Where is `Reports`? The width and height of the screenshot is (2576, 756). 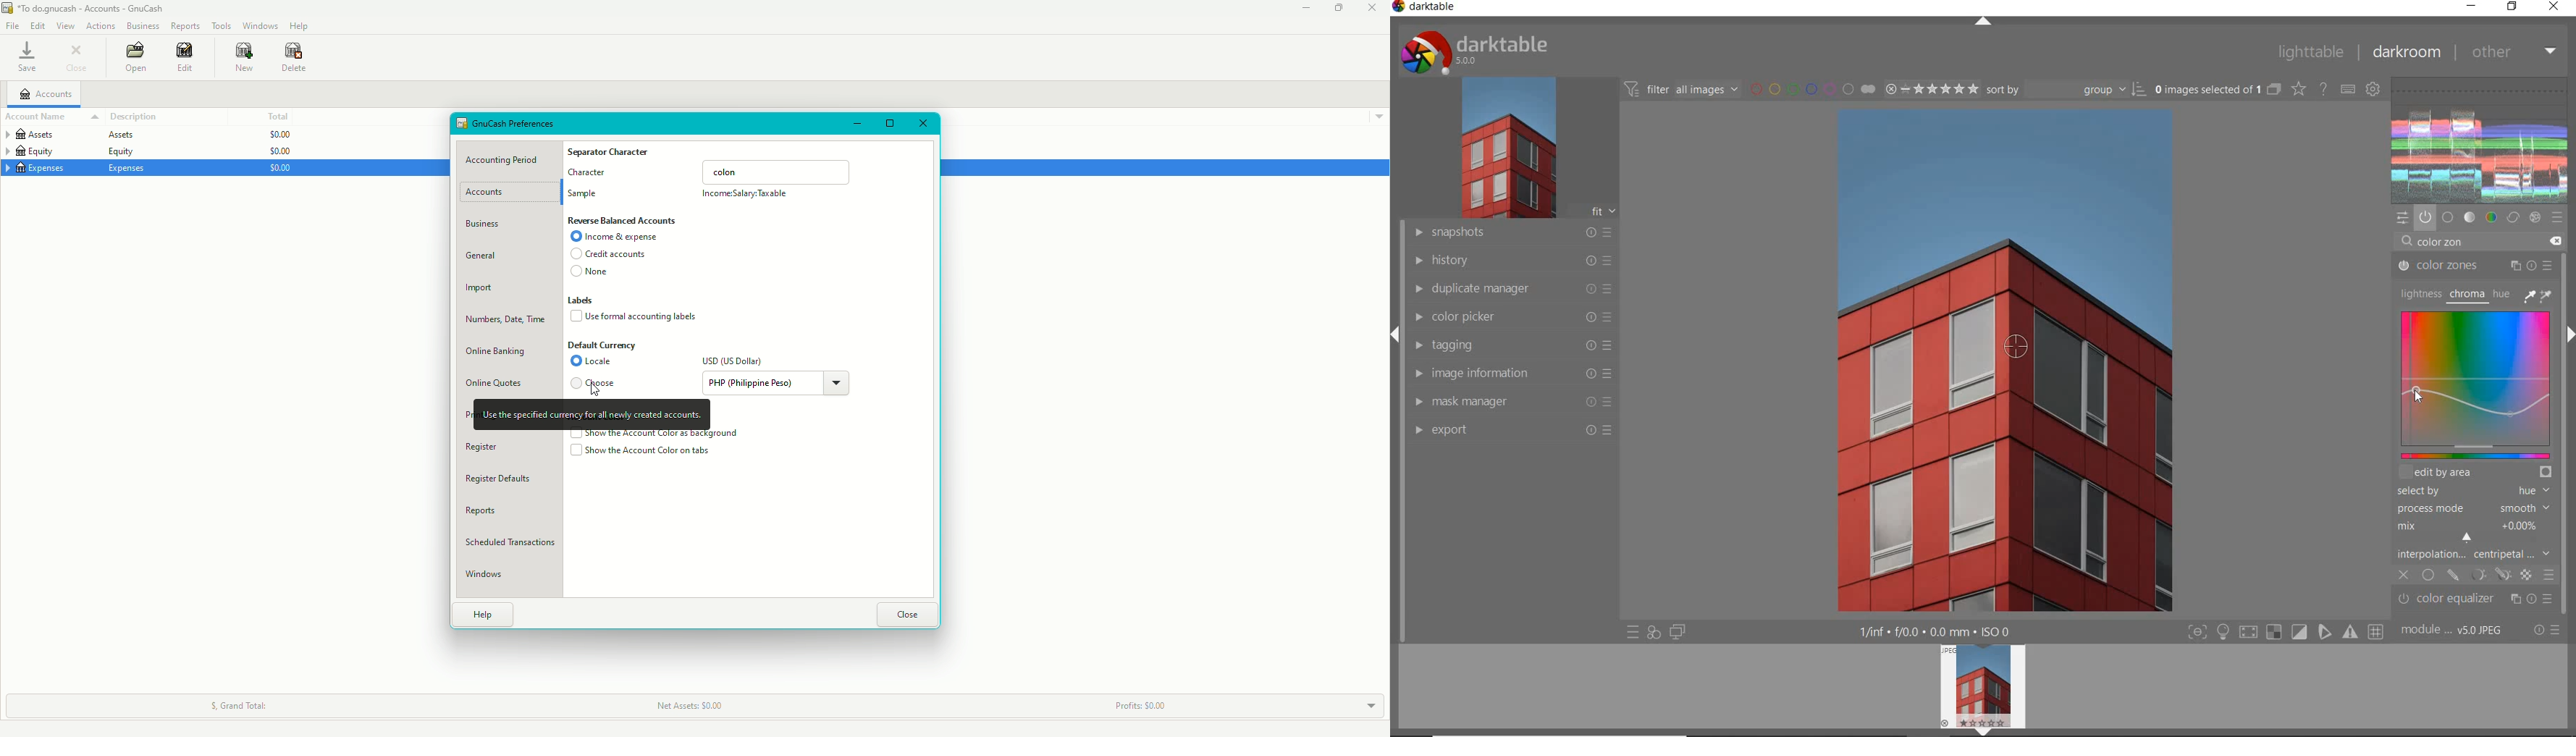
Reports is located at coordinates (480, 511).